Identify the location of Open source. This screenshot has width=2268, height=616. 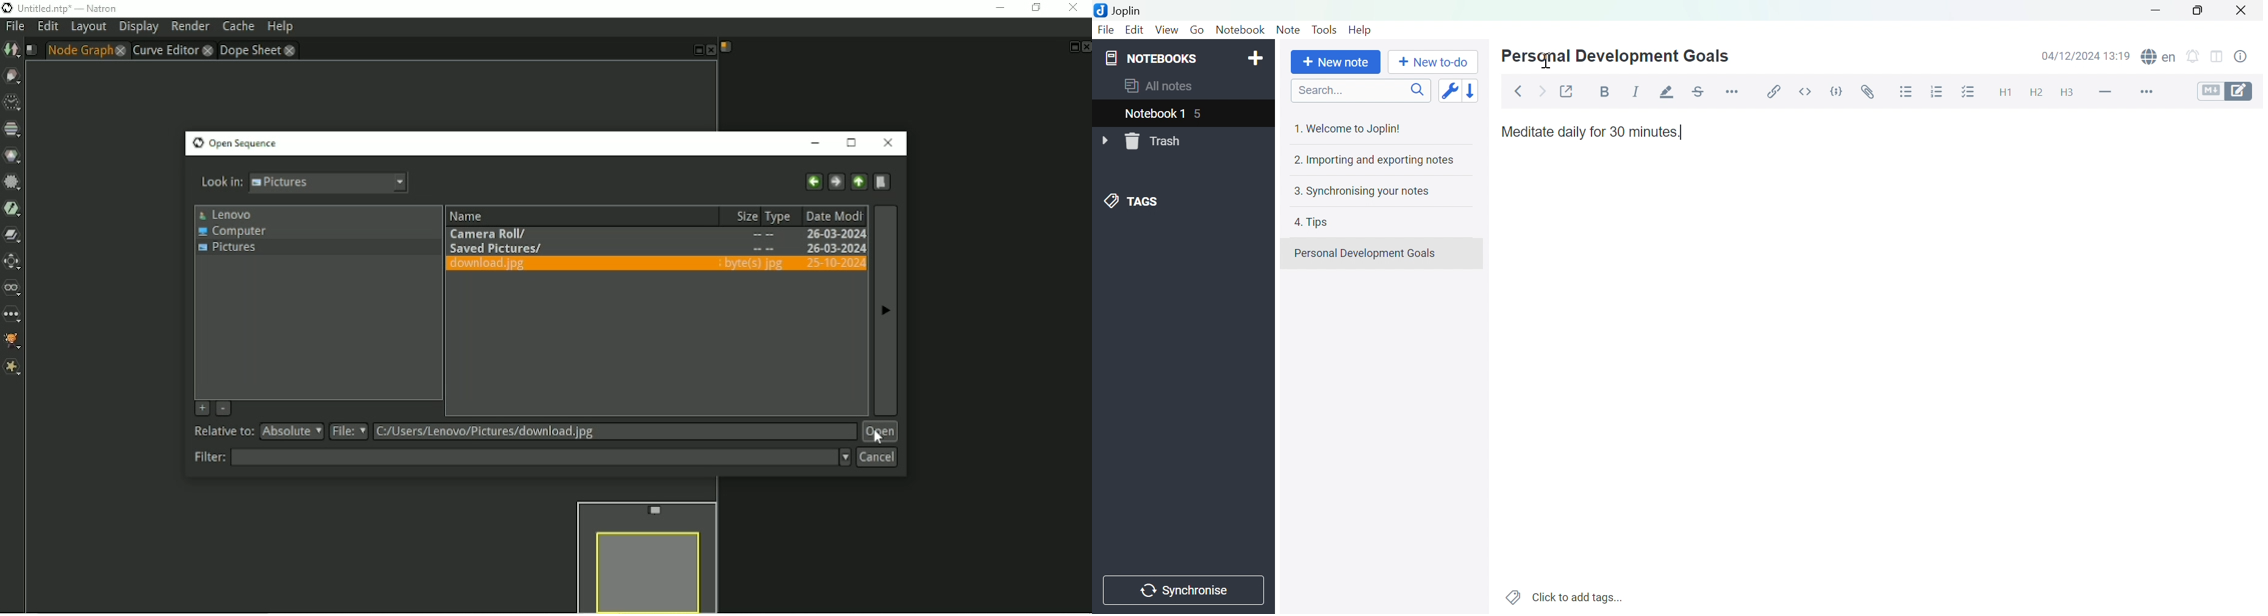
(235, 144).